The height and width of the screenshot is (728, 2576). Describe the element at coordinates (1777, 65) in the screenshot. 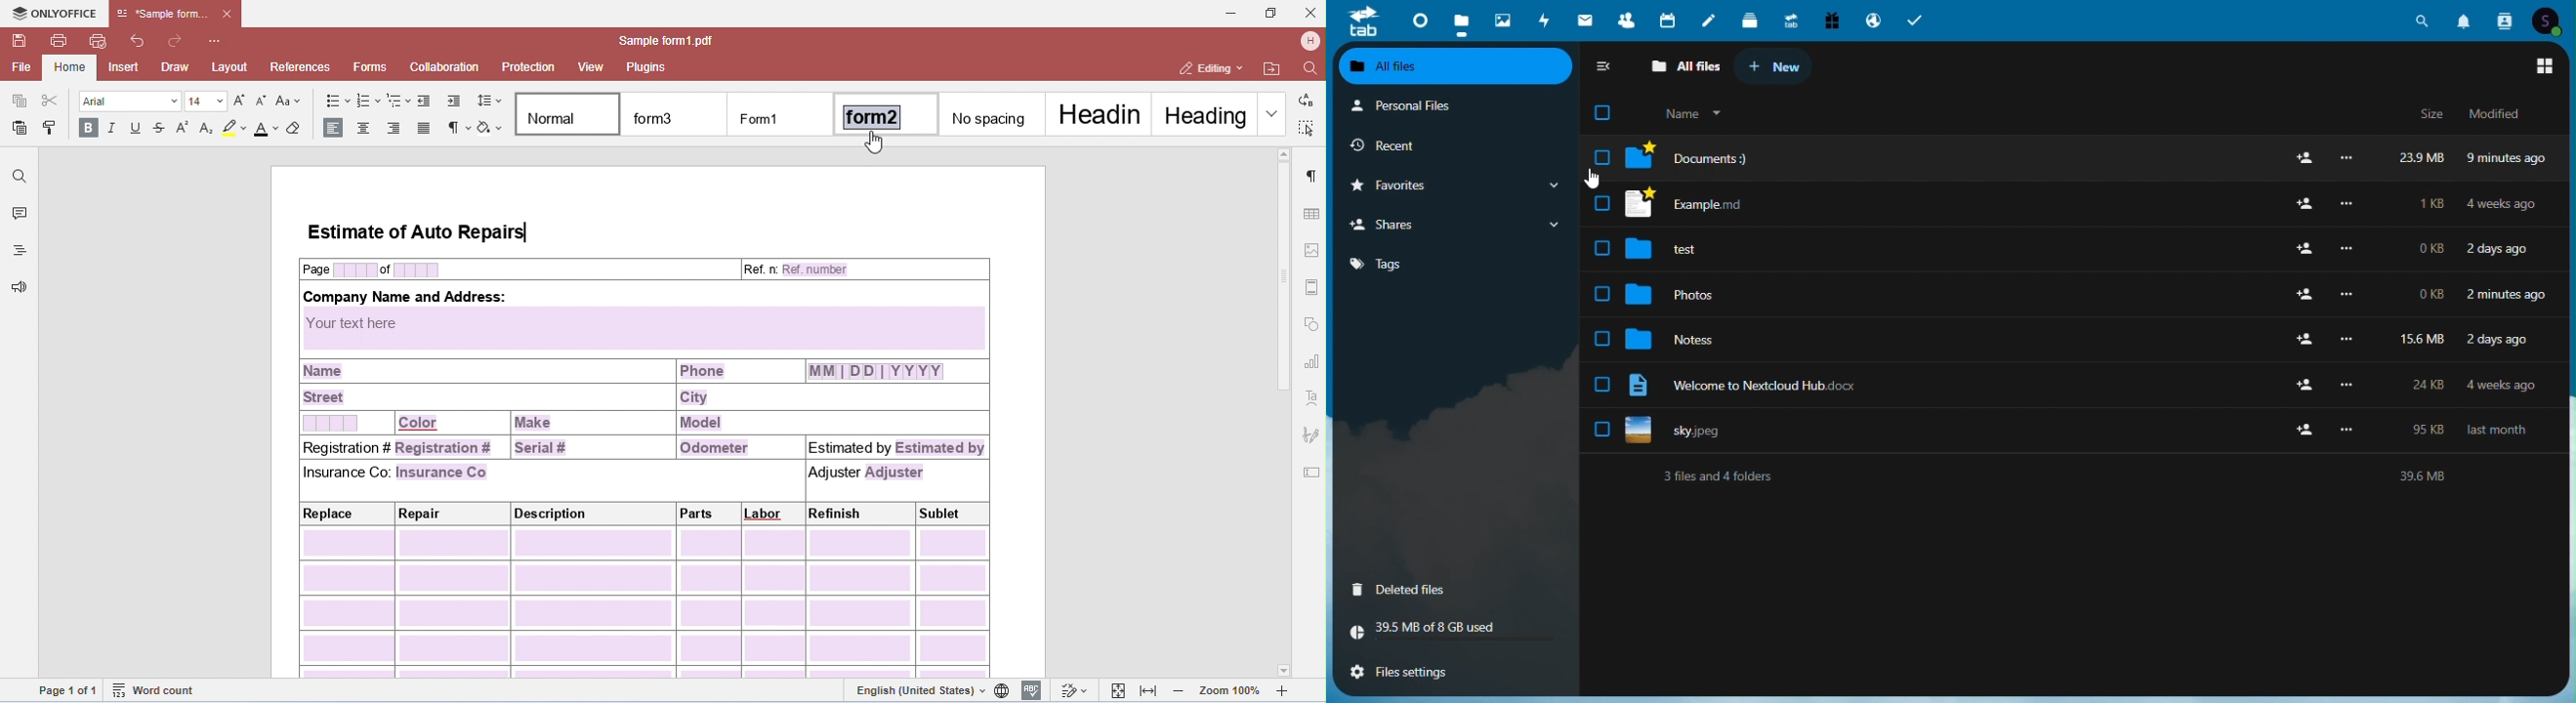

I see `New` at that location.